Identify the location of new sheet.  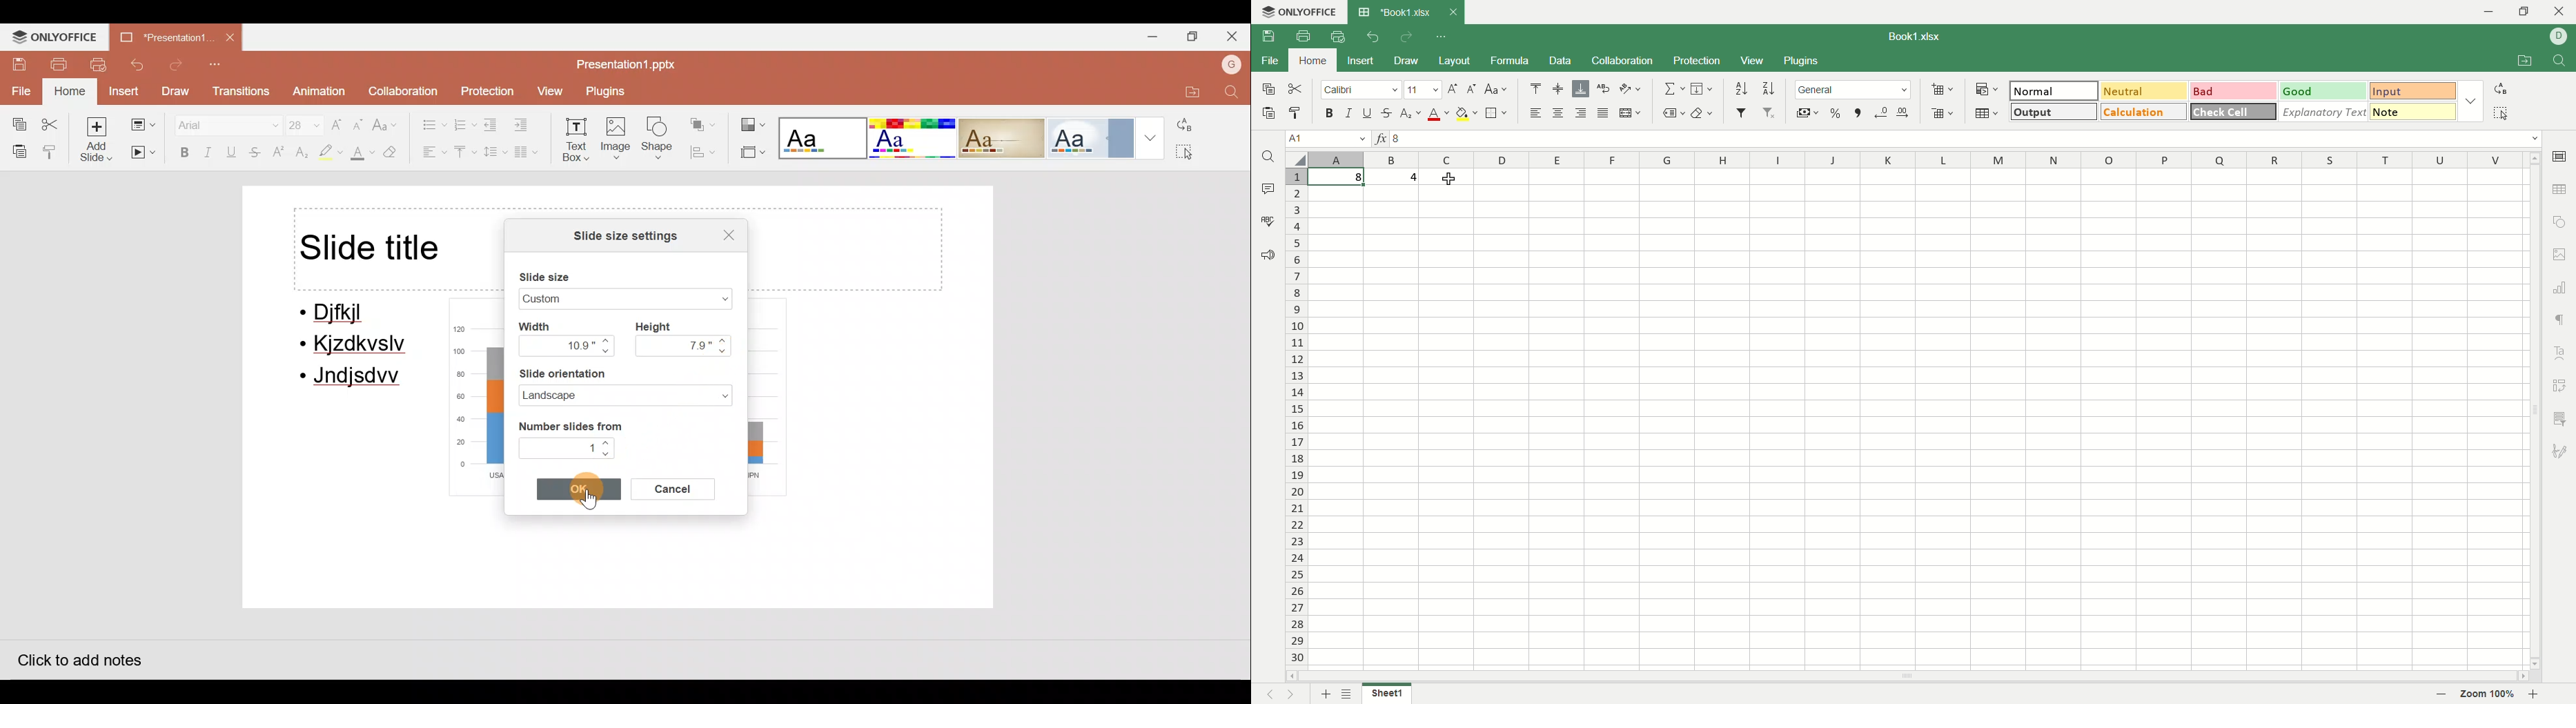
(1324, 694).